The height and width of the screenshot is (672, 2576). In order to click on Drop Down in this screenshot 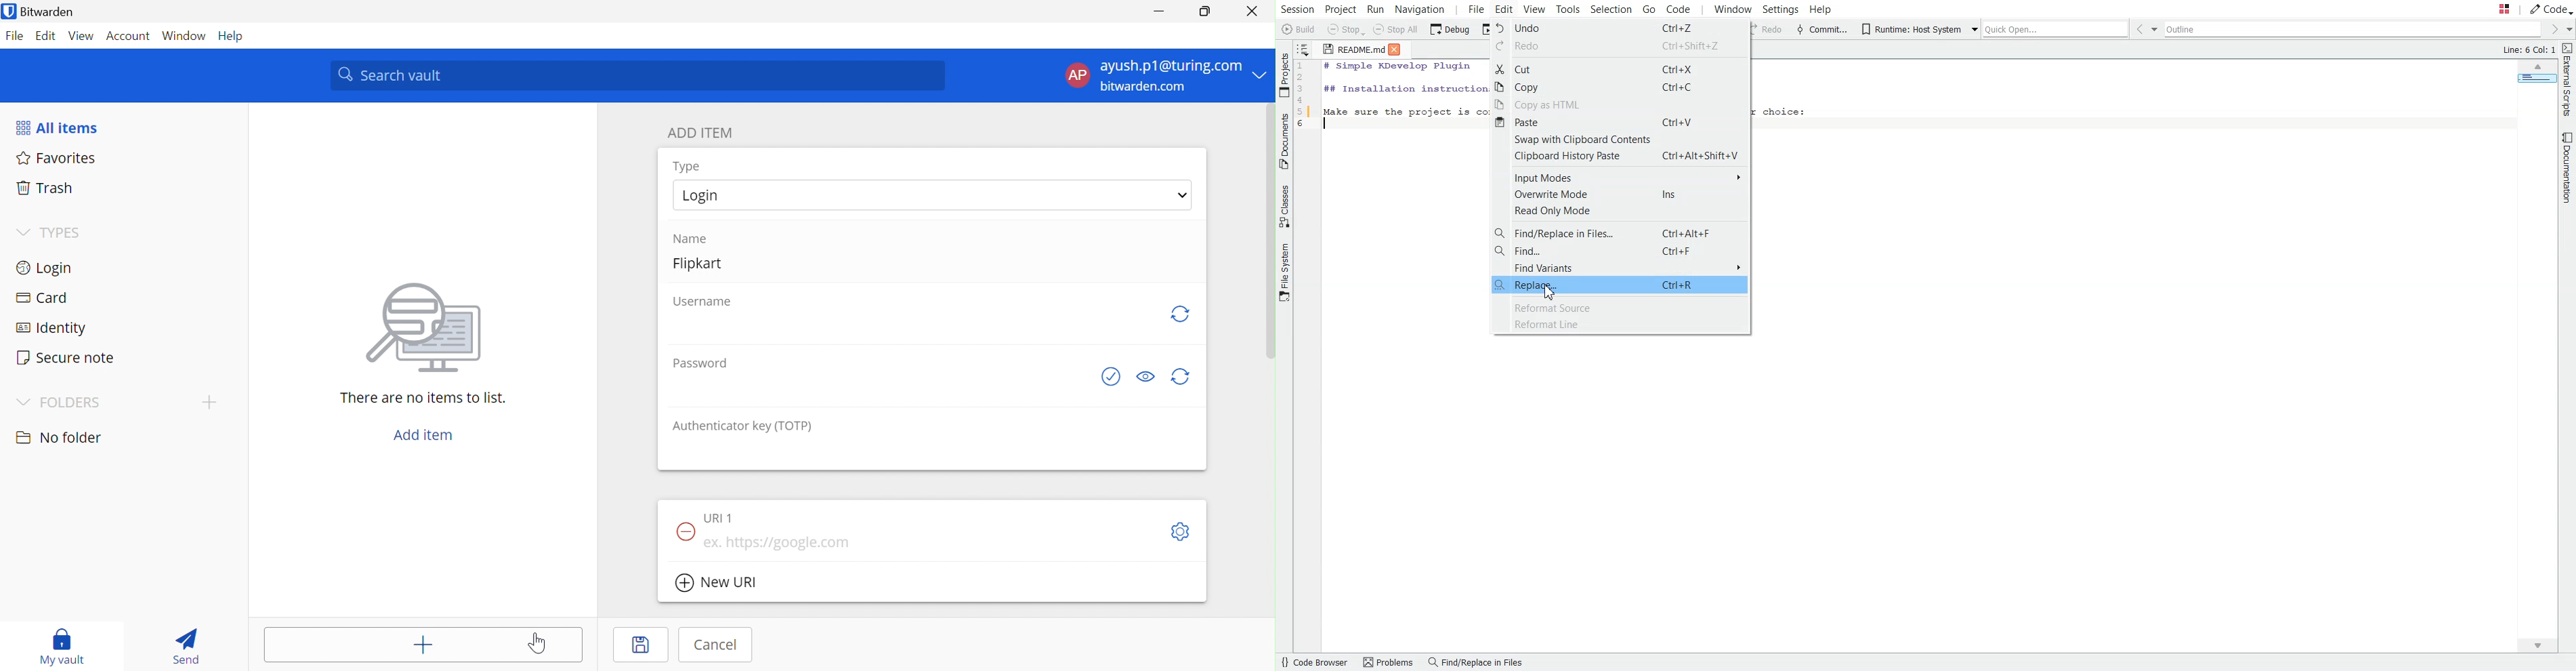, I will do `click(1183, 194)`.